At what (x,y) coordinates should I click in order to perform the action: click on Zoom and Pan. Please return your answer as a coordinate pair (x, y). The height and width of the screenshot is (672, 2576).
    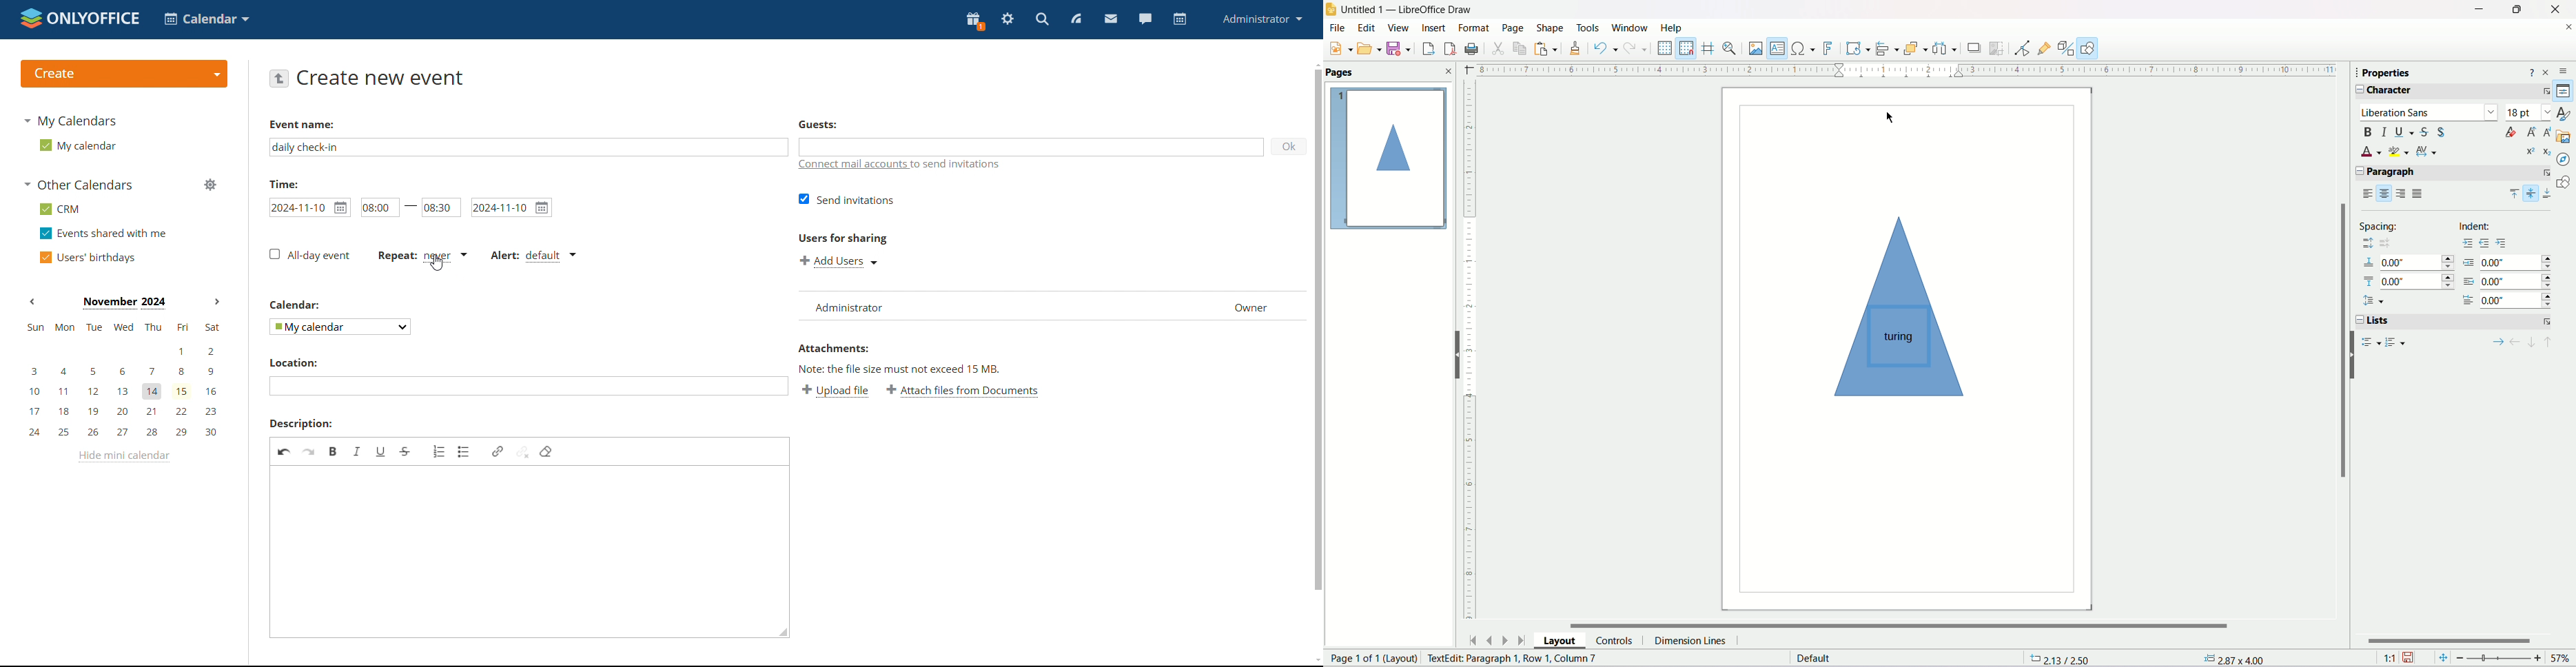
    Looking at the image, I should click on (1729, 50).